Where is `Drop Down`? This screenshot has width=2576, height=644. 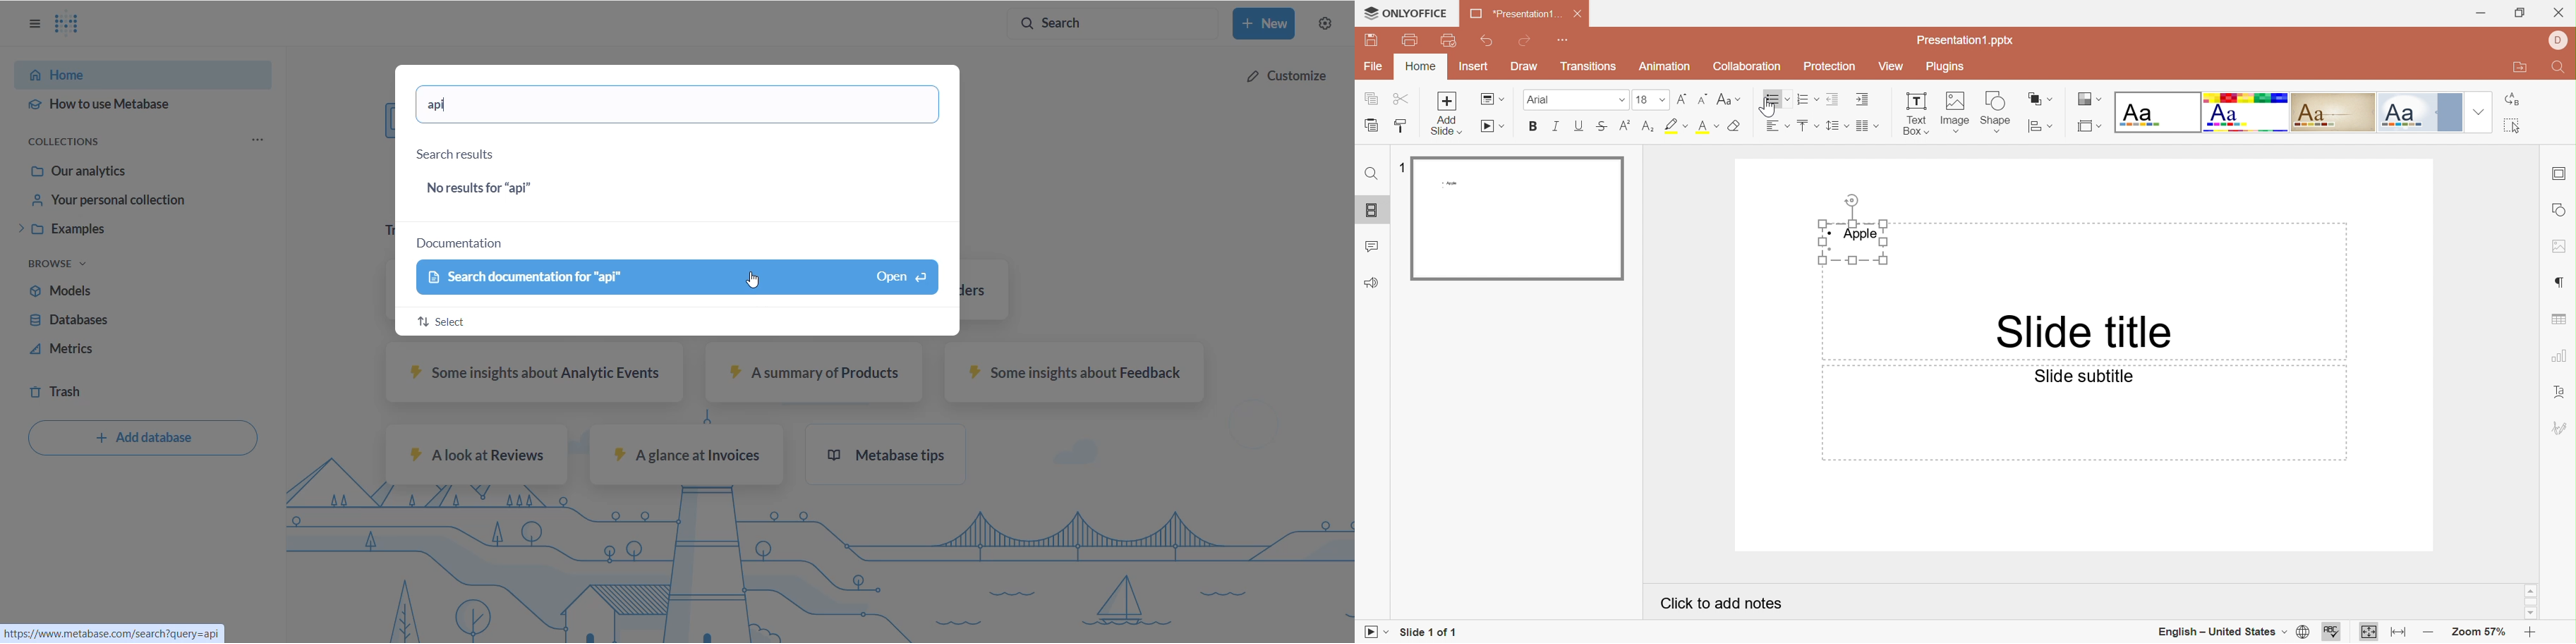
Drop Down is located at coordinates (1622, 101).